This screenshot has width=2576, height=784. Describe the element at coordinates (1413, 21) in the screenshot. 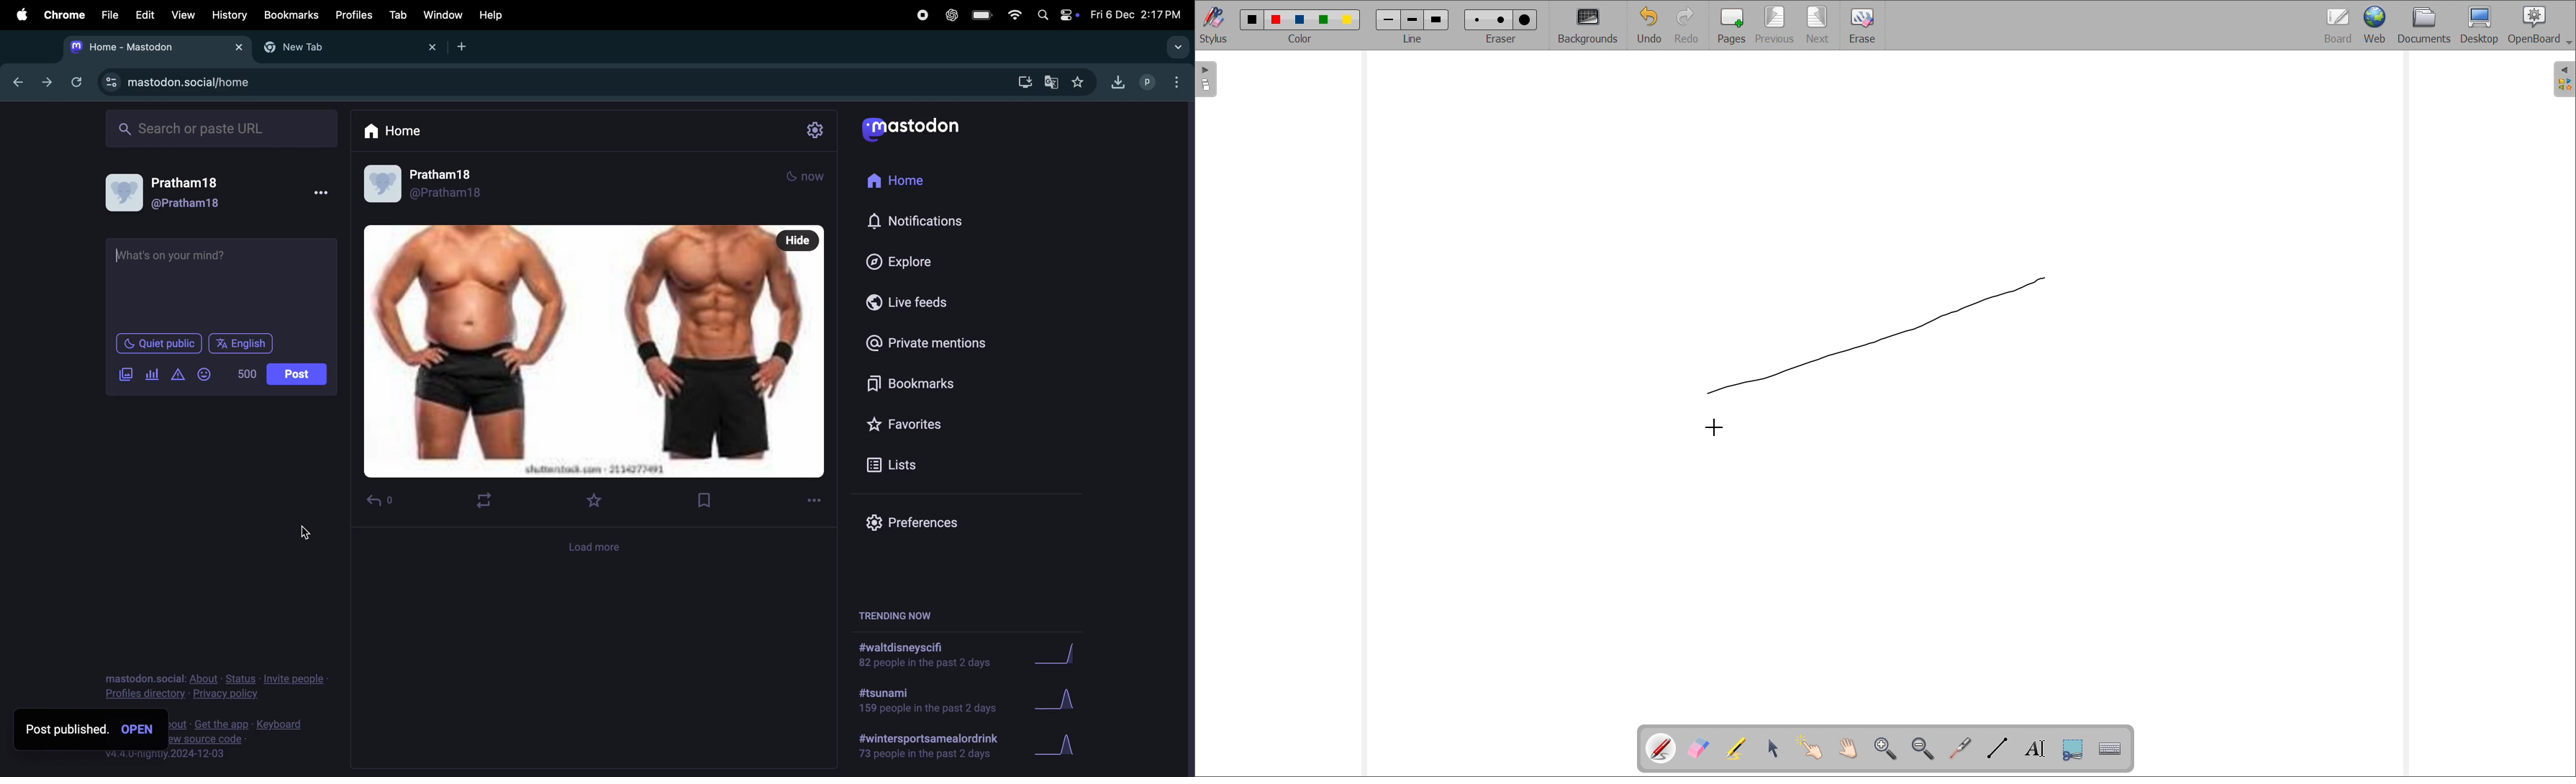

I see `line width size` at that location.